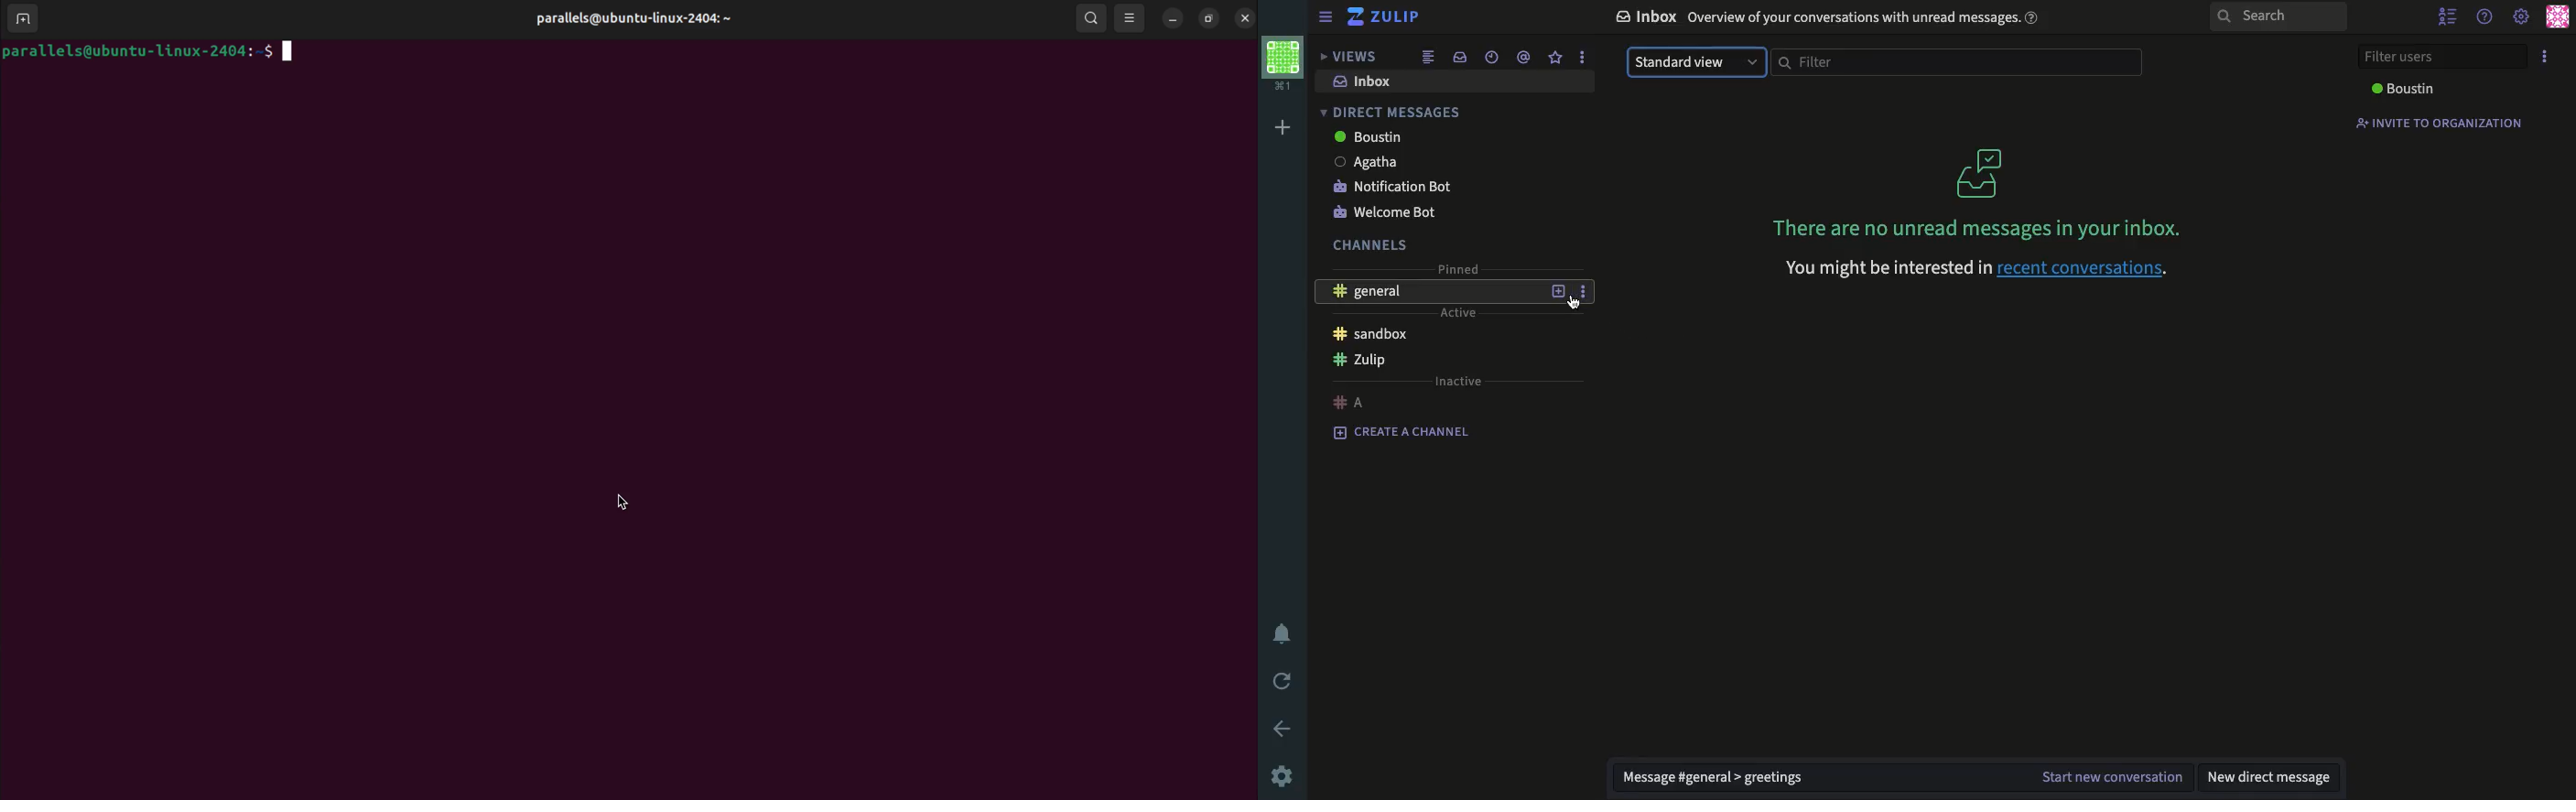 The width and height of the screenshot is (2576, 812). I want to click on add topic, so click(1556, 292).